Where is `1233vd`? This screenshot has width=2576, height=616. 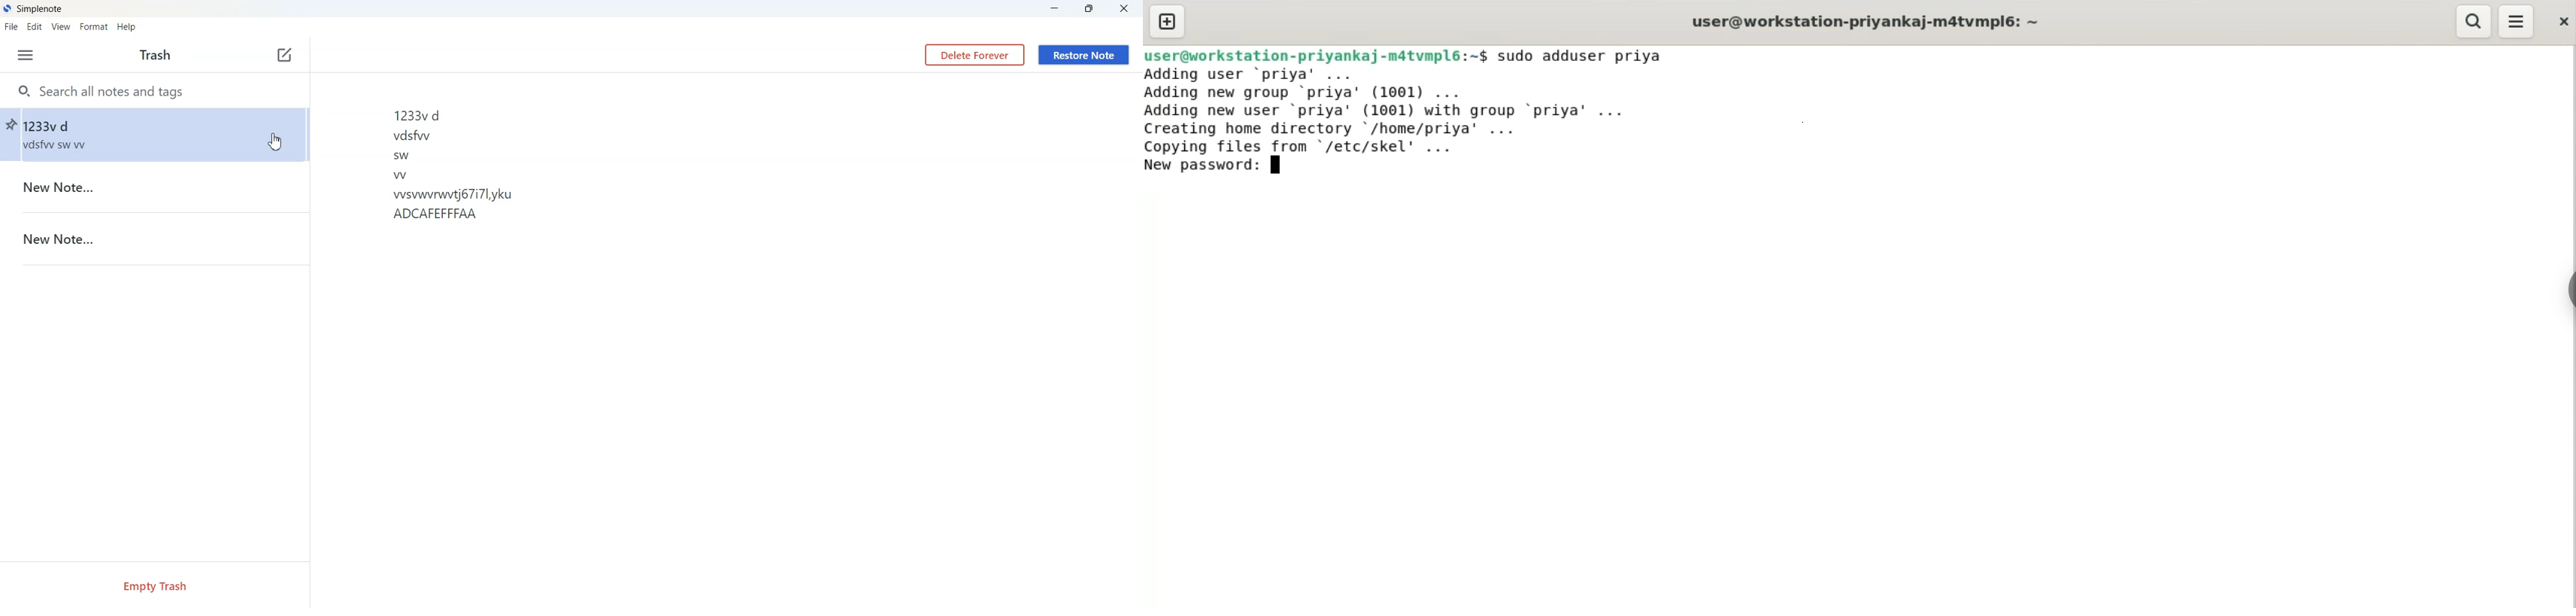 1233vd is located at coordinates (423, 116).